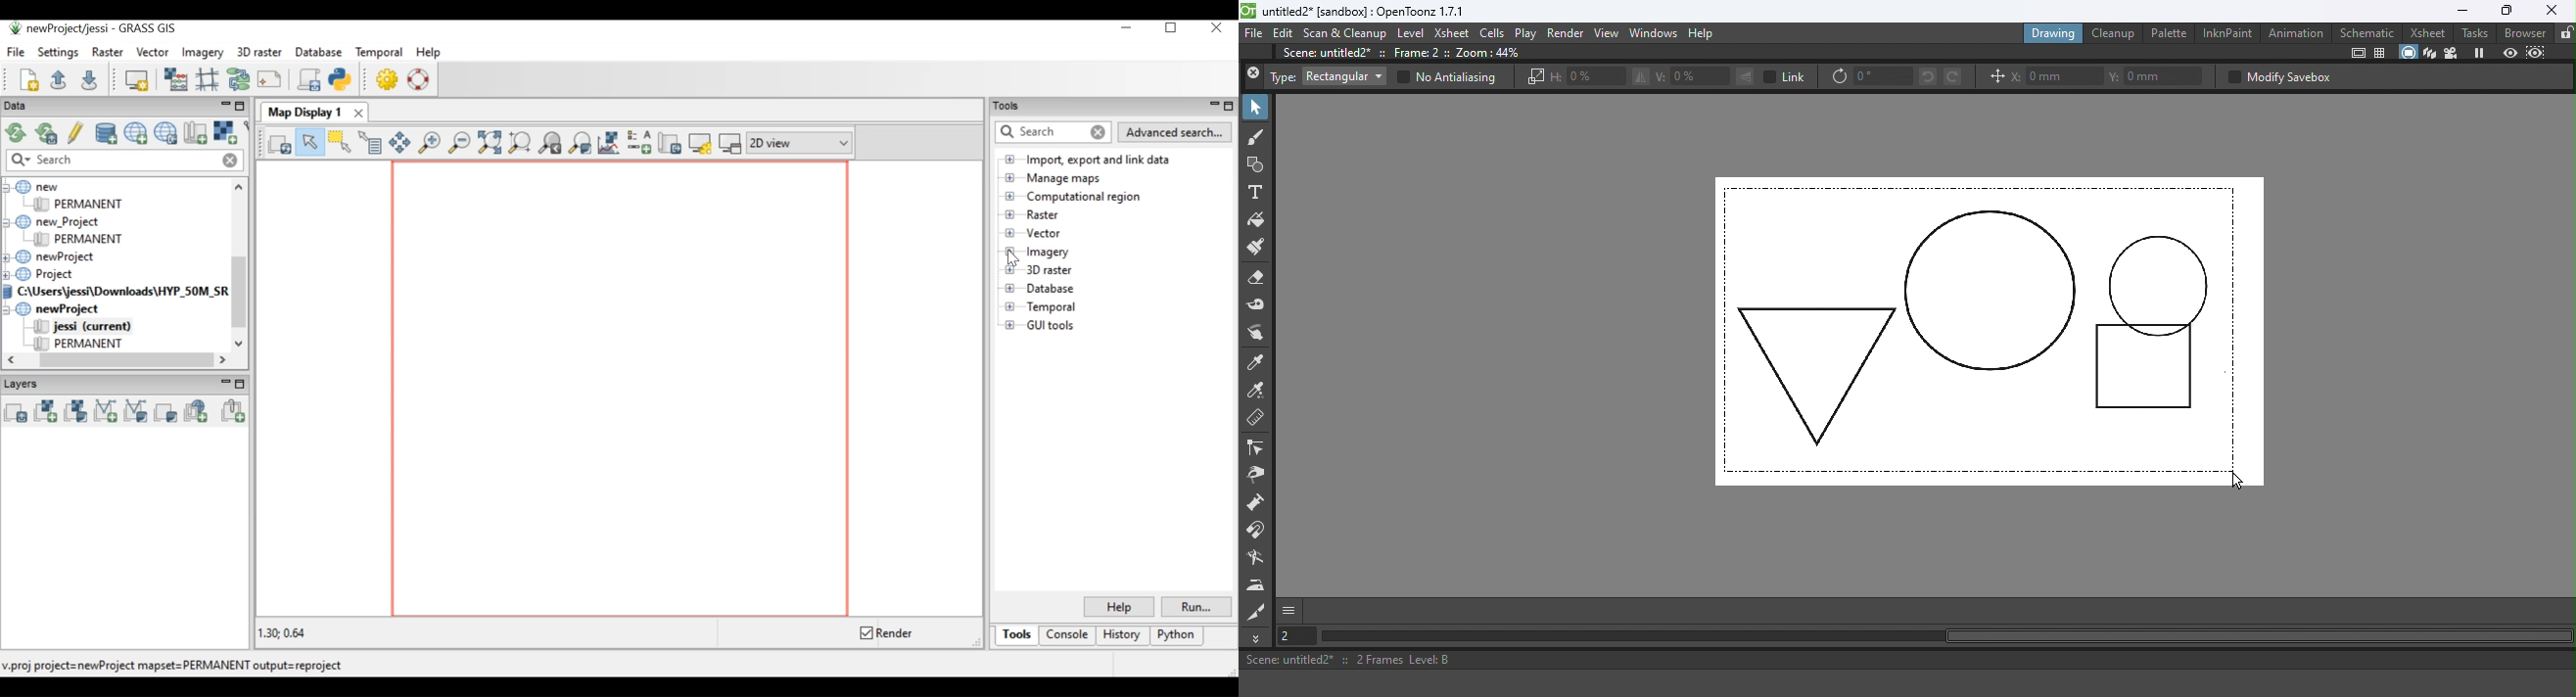 Image resolution: width=2576 pixels, height=700 pixels. What do you see at coordinates (1692, 76) in the screenshot?
I see `V: 0%` at bounding box center [1692, 76].